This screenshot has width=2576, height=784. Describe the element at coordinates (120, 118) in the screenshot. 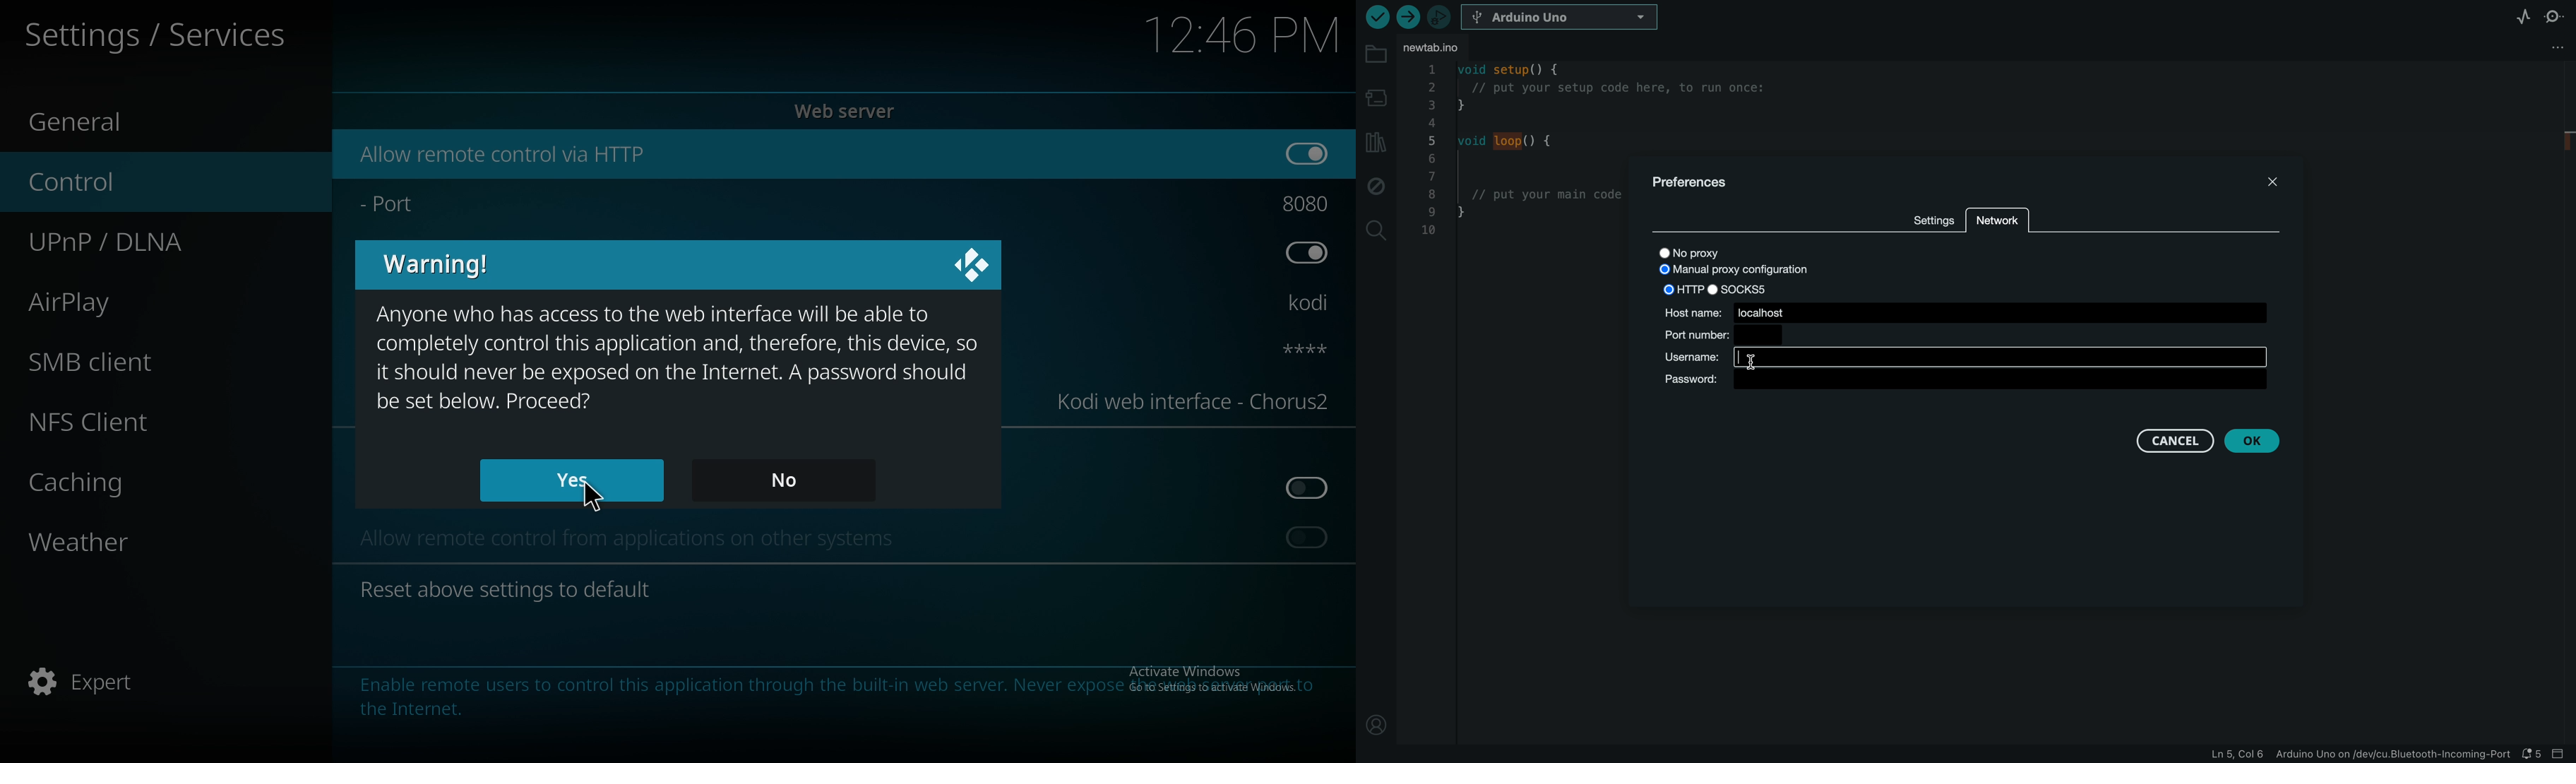

I see `general` at that location.